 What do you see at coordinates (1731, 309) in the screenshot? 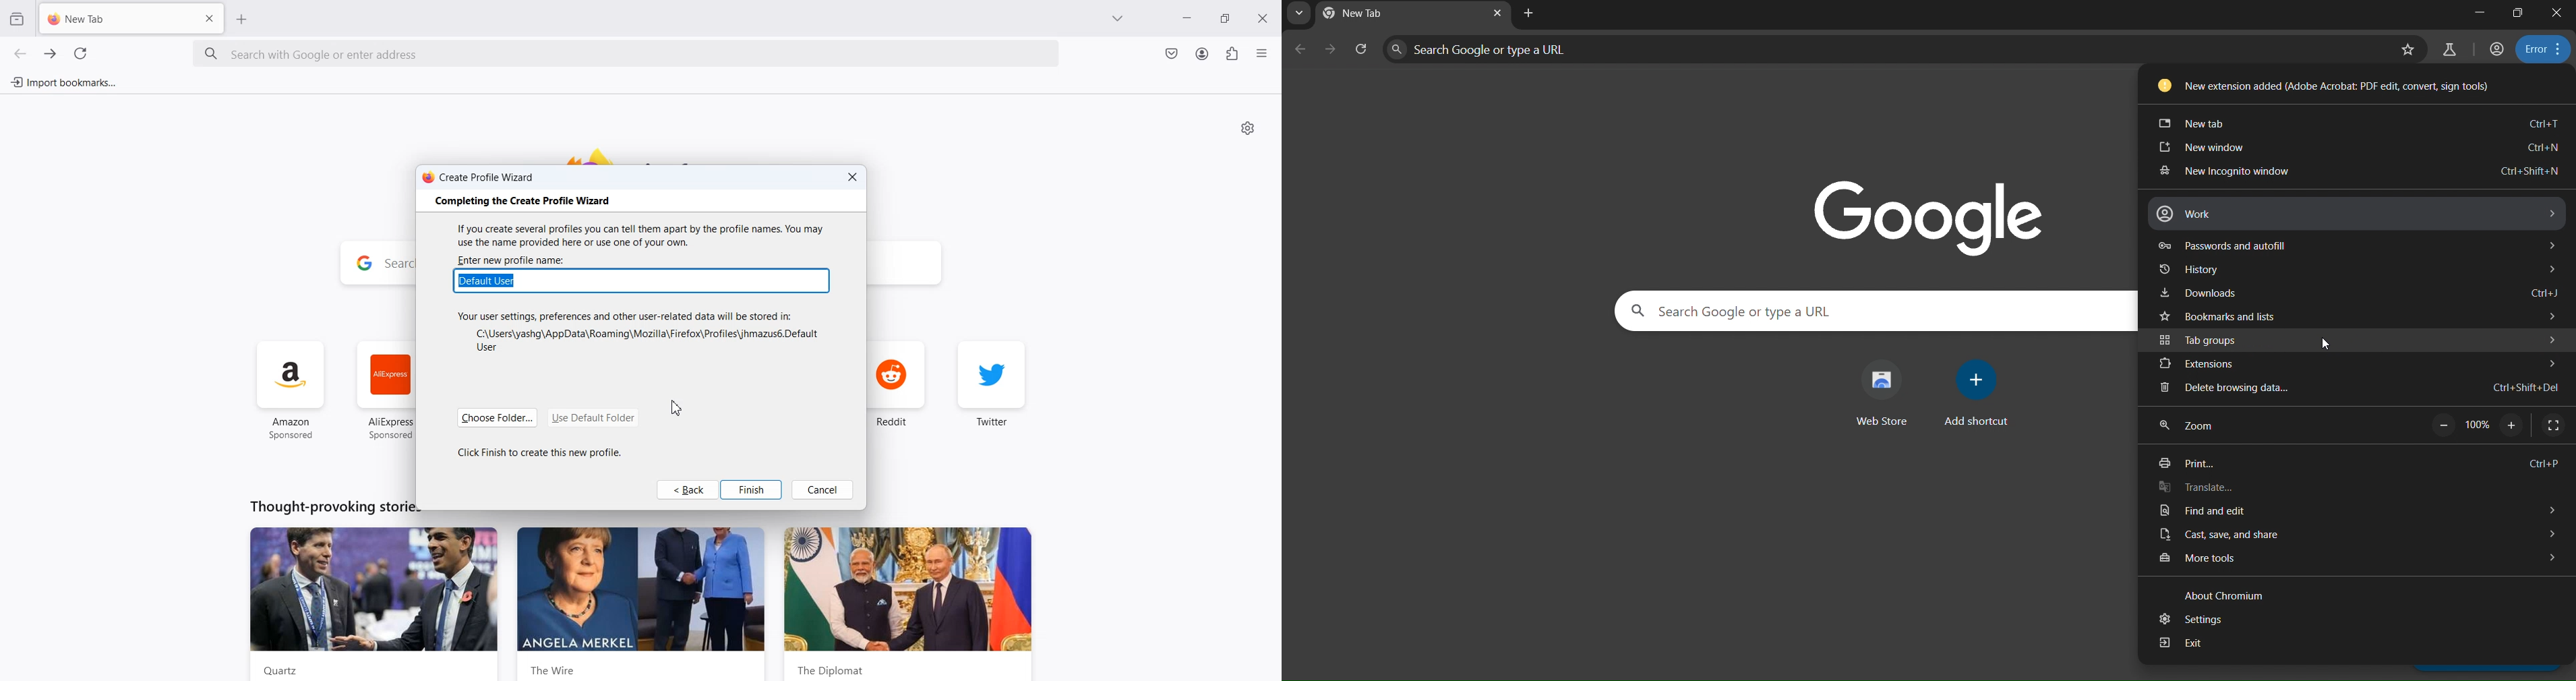
I see `Search Google or type a URL` at bounding box center [1731, 309].